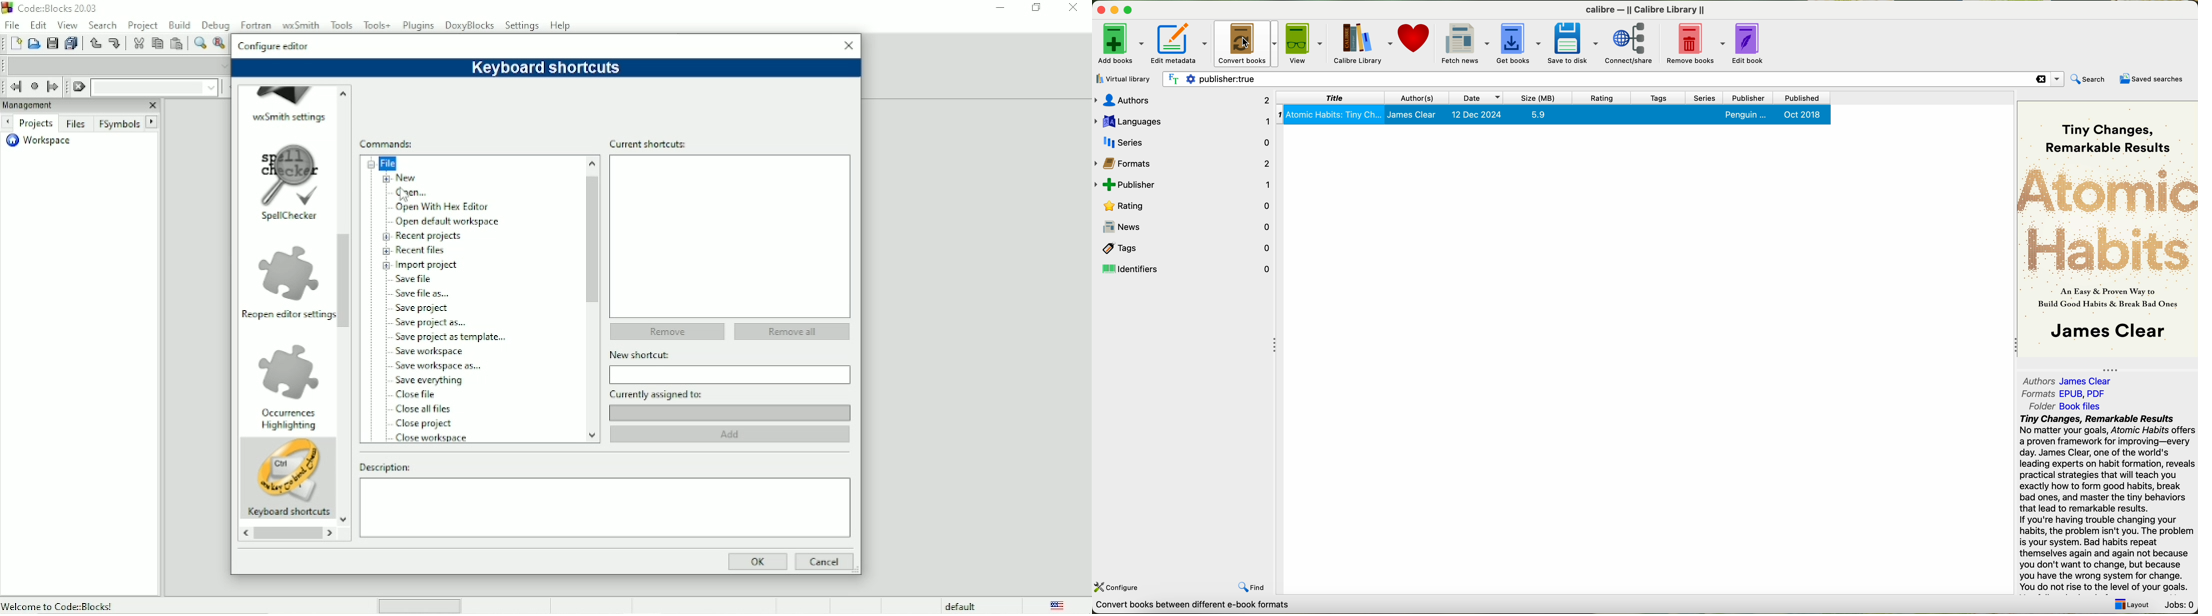 The width and height of the screenshot is (2212, 616). Describe the element at coordinates (456, 337) in the screenshot. I see `Save project as template` at that location.